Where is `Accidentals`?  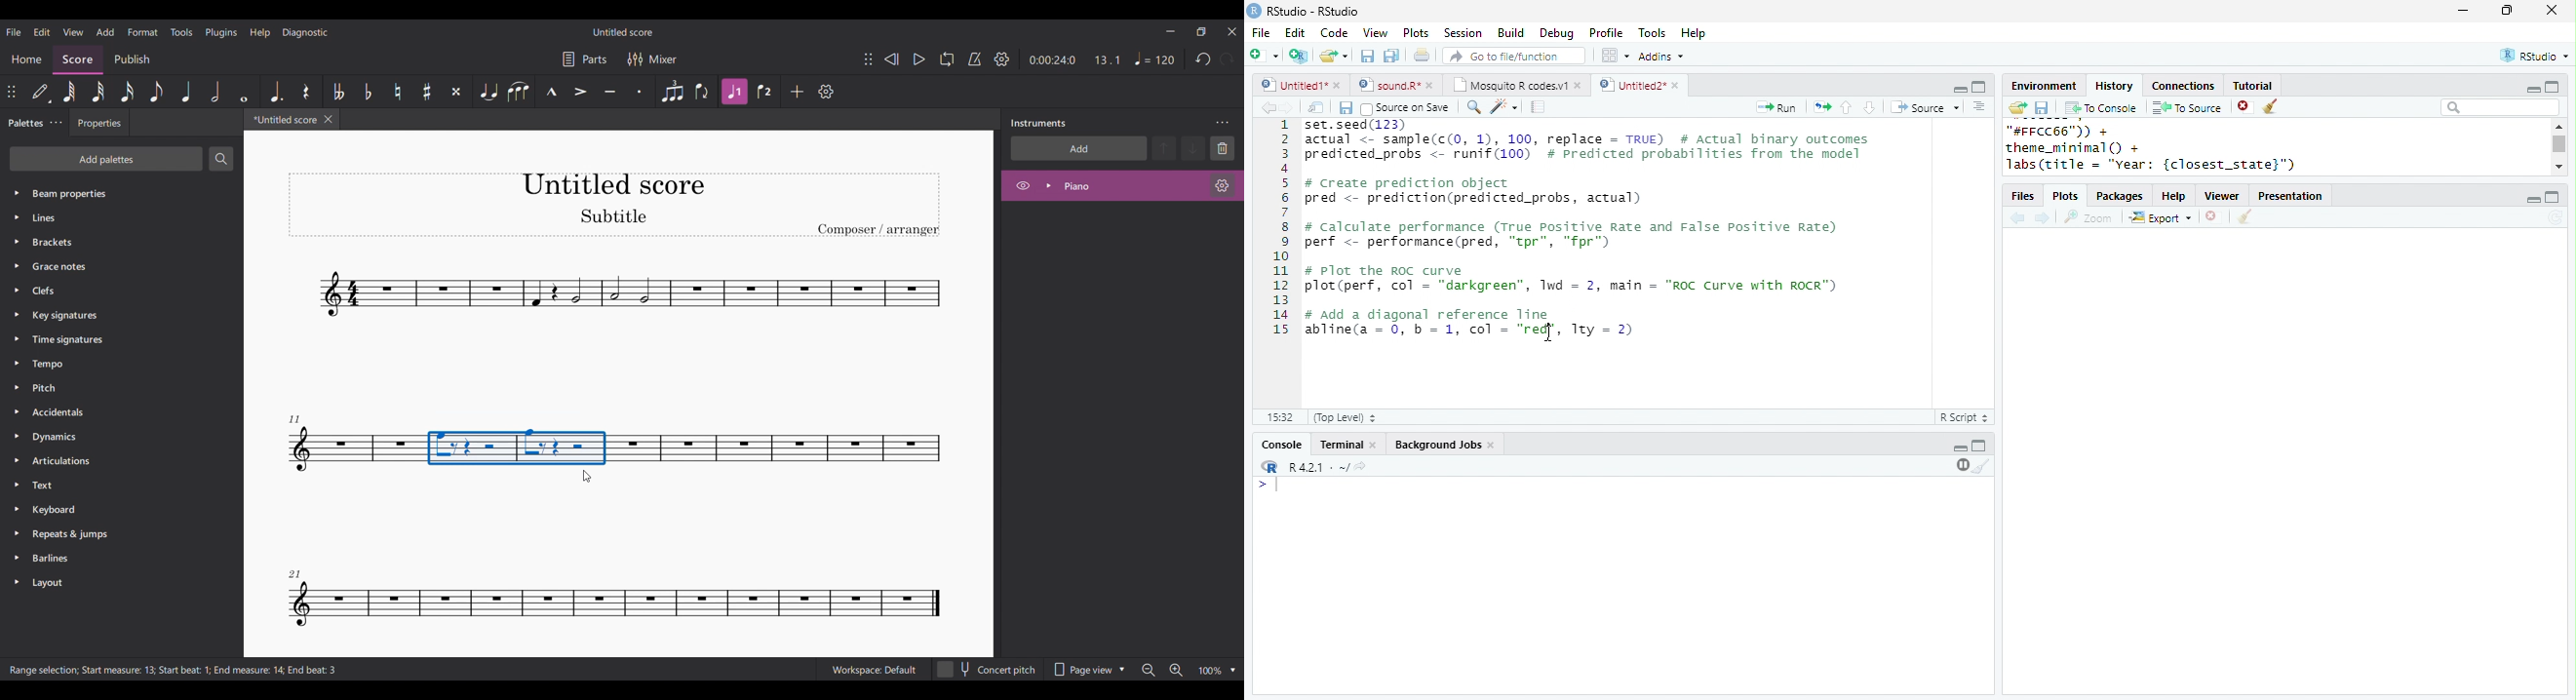 Accidentals is located at coordinates (108, 413).